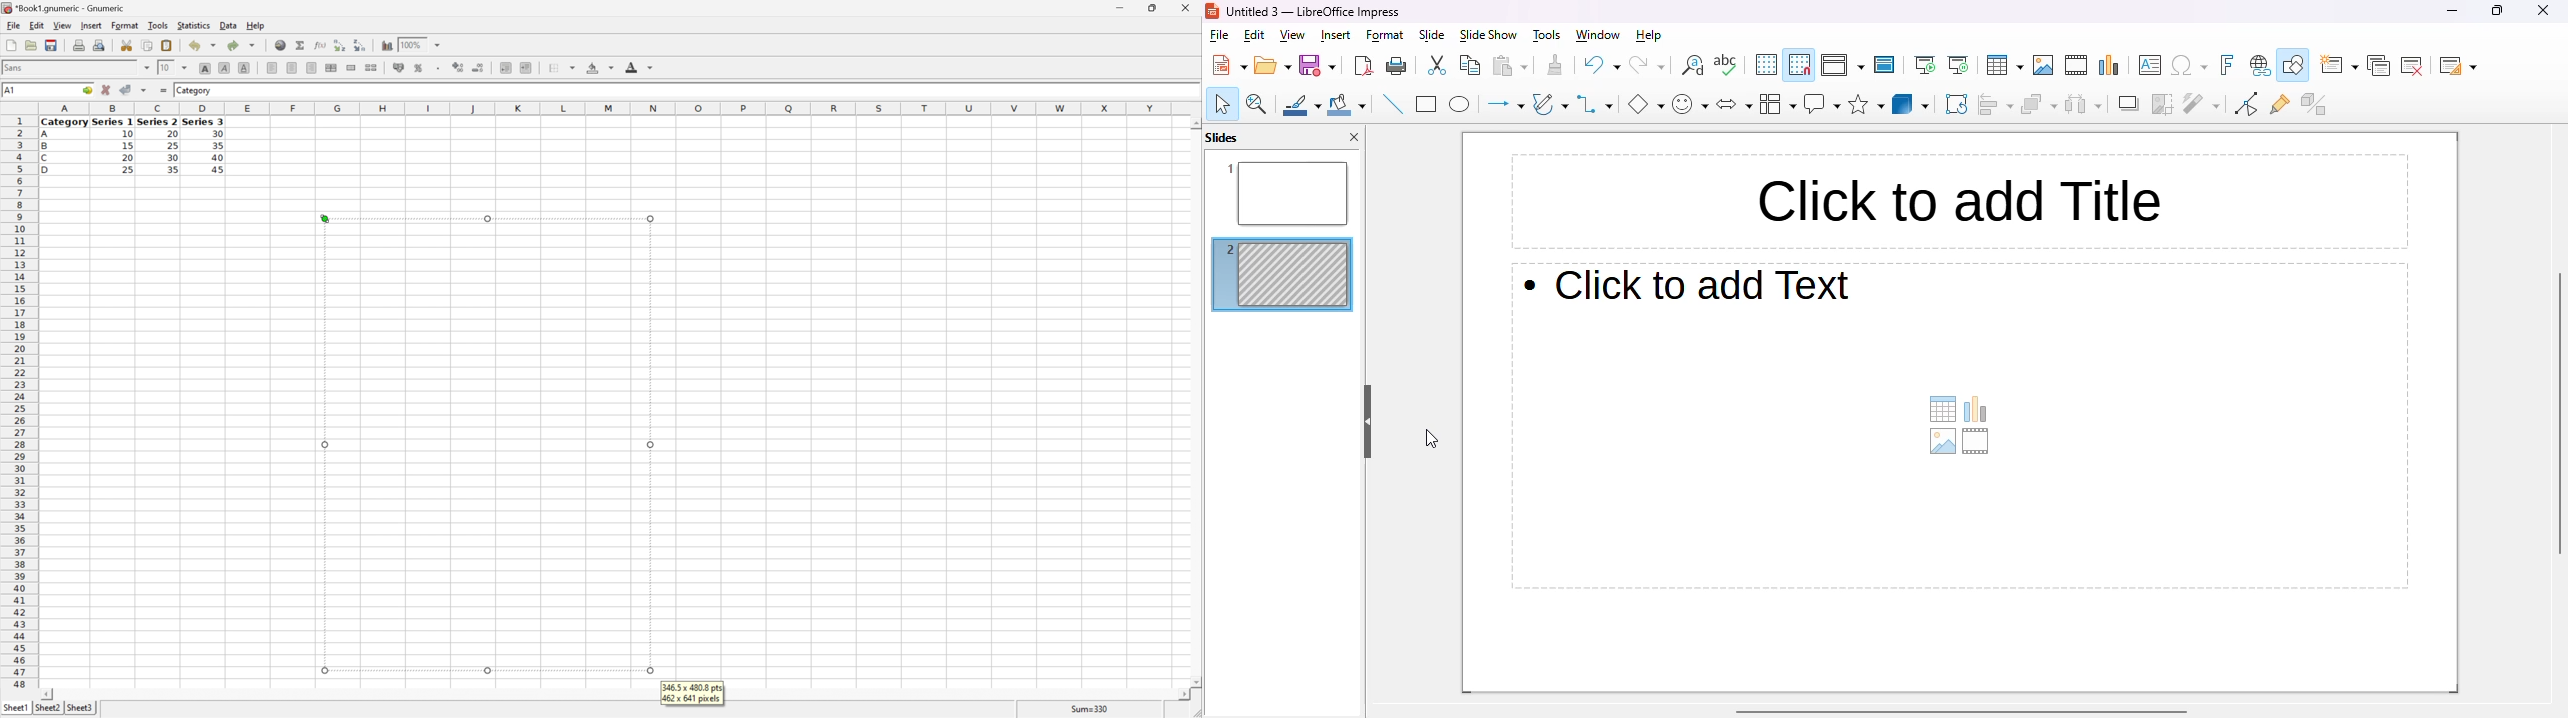 Image resolution: width=2576 pixels, height=728 pixels. What do you see at coordinates (65, 123) in the screenshot?
I see `Category` at bounding box center [65, 123].